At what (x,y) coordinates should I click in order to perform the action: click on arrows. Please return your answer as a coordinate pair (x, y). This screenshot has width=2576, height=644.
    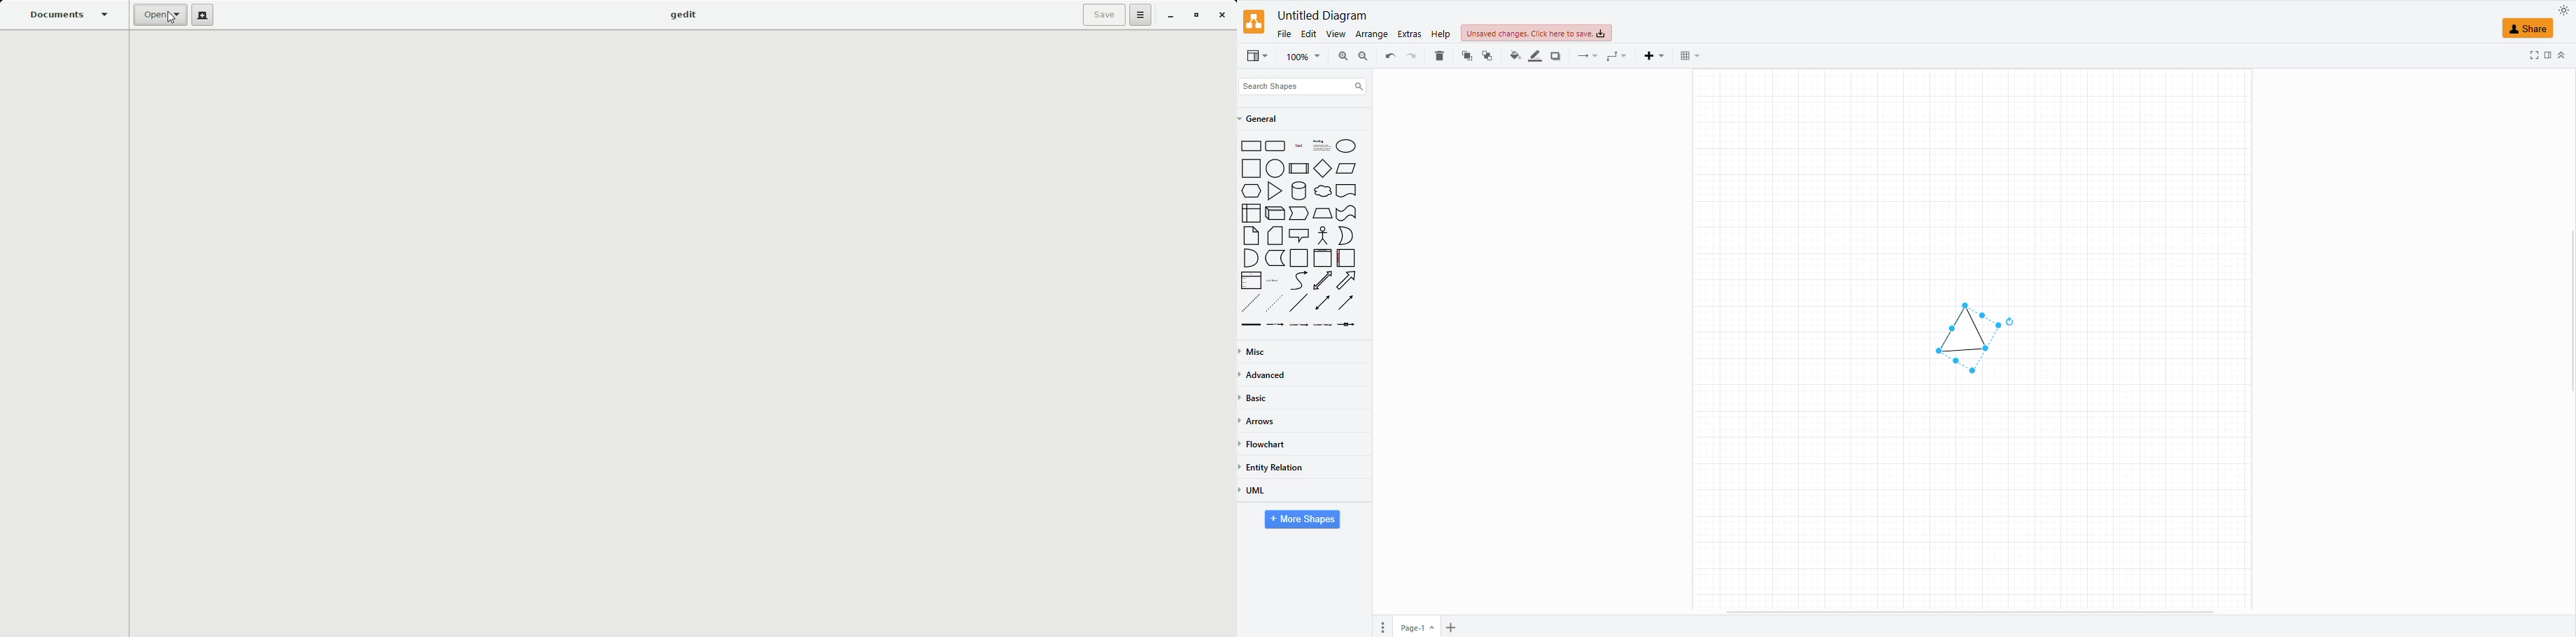
    Looking at the image, I should click on (1264, 421).